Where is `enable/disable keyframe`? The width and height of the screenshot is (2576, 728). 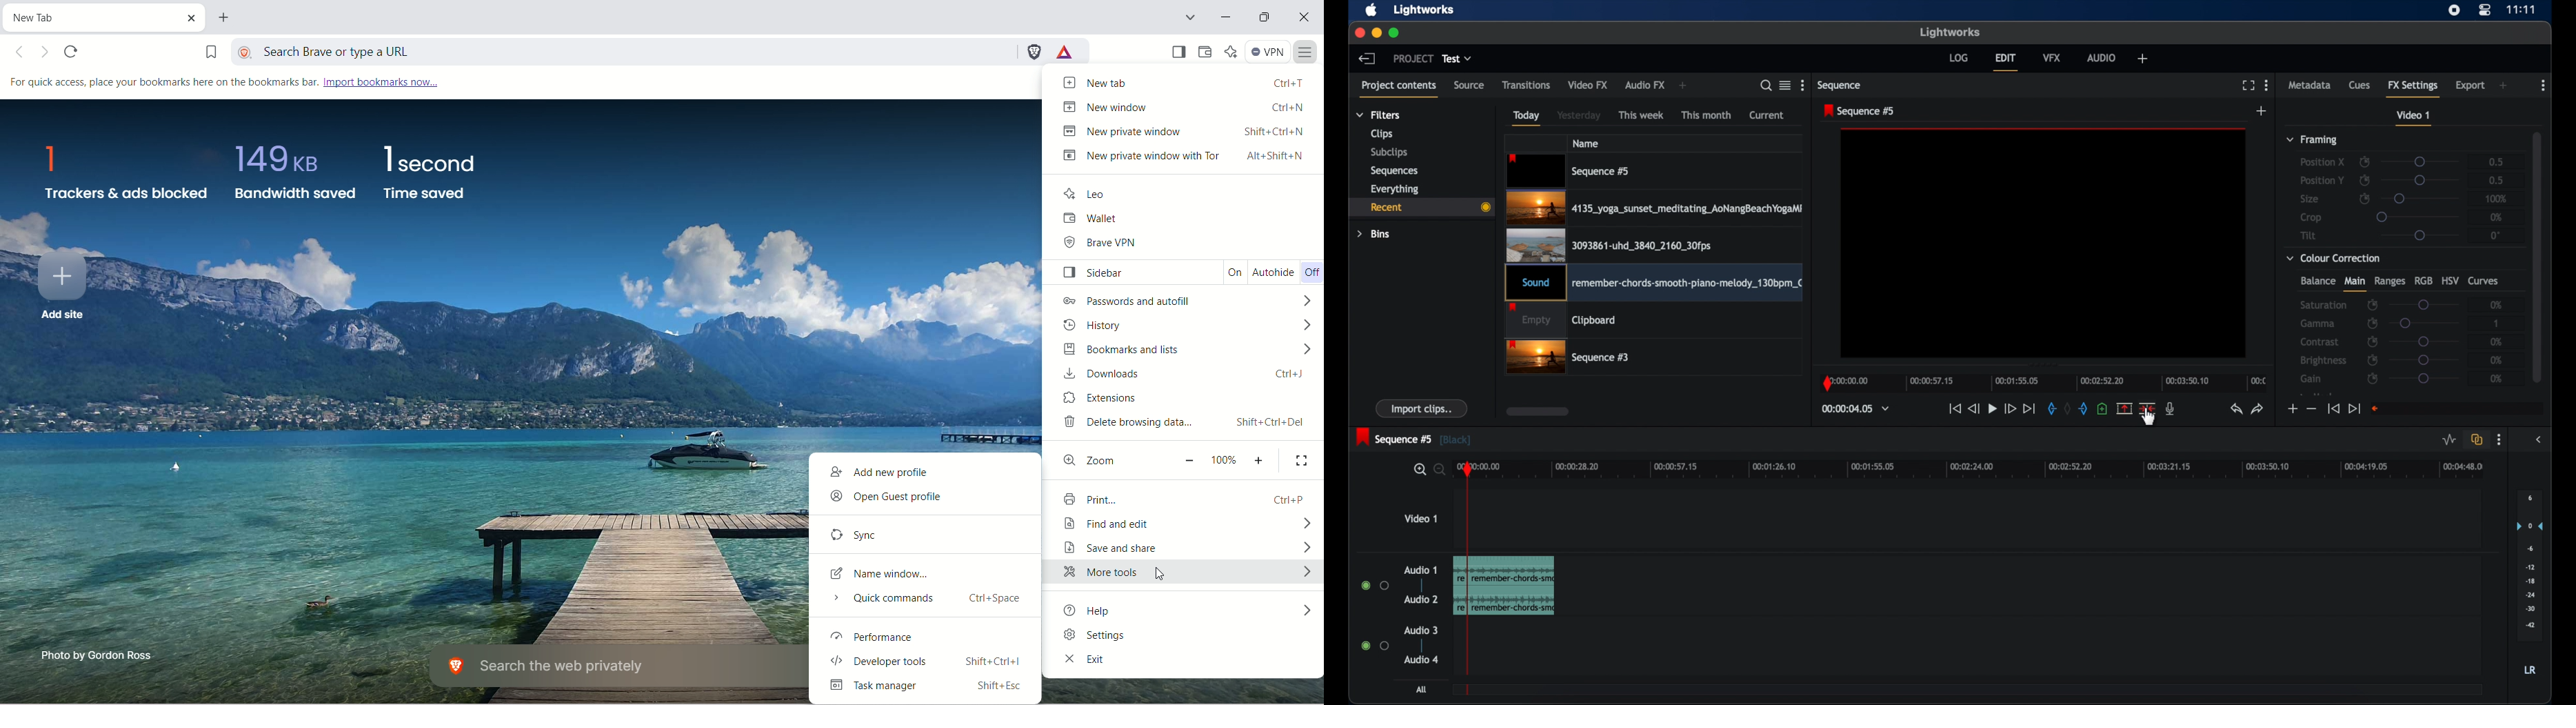
enable/disable keyframe is located at coordinates (2365, 198).